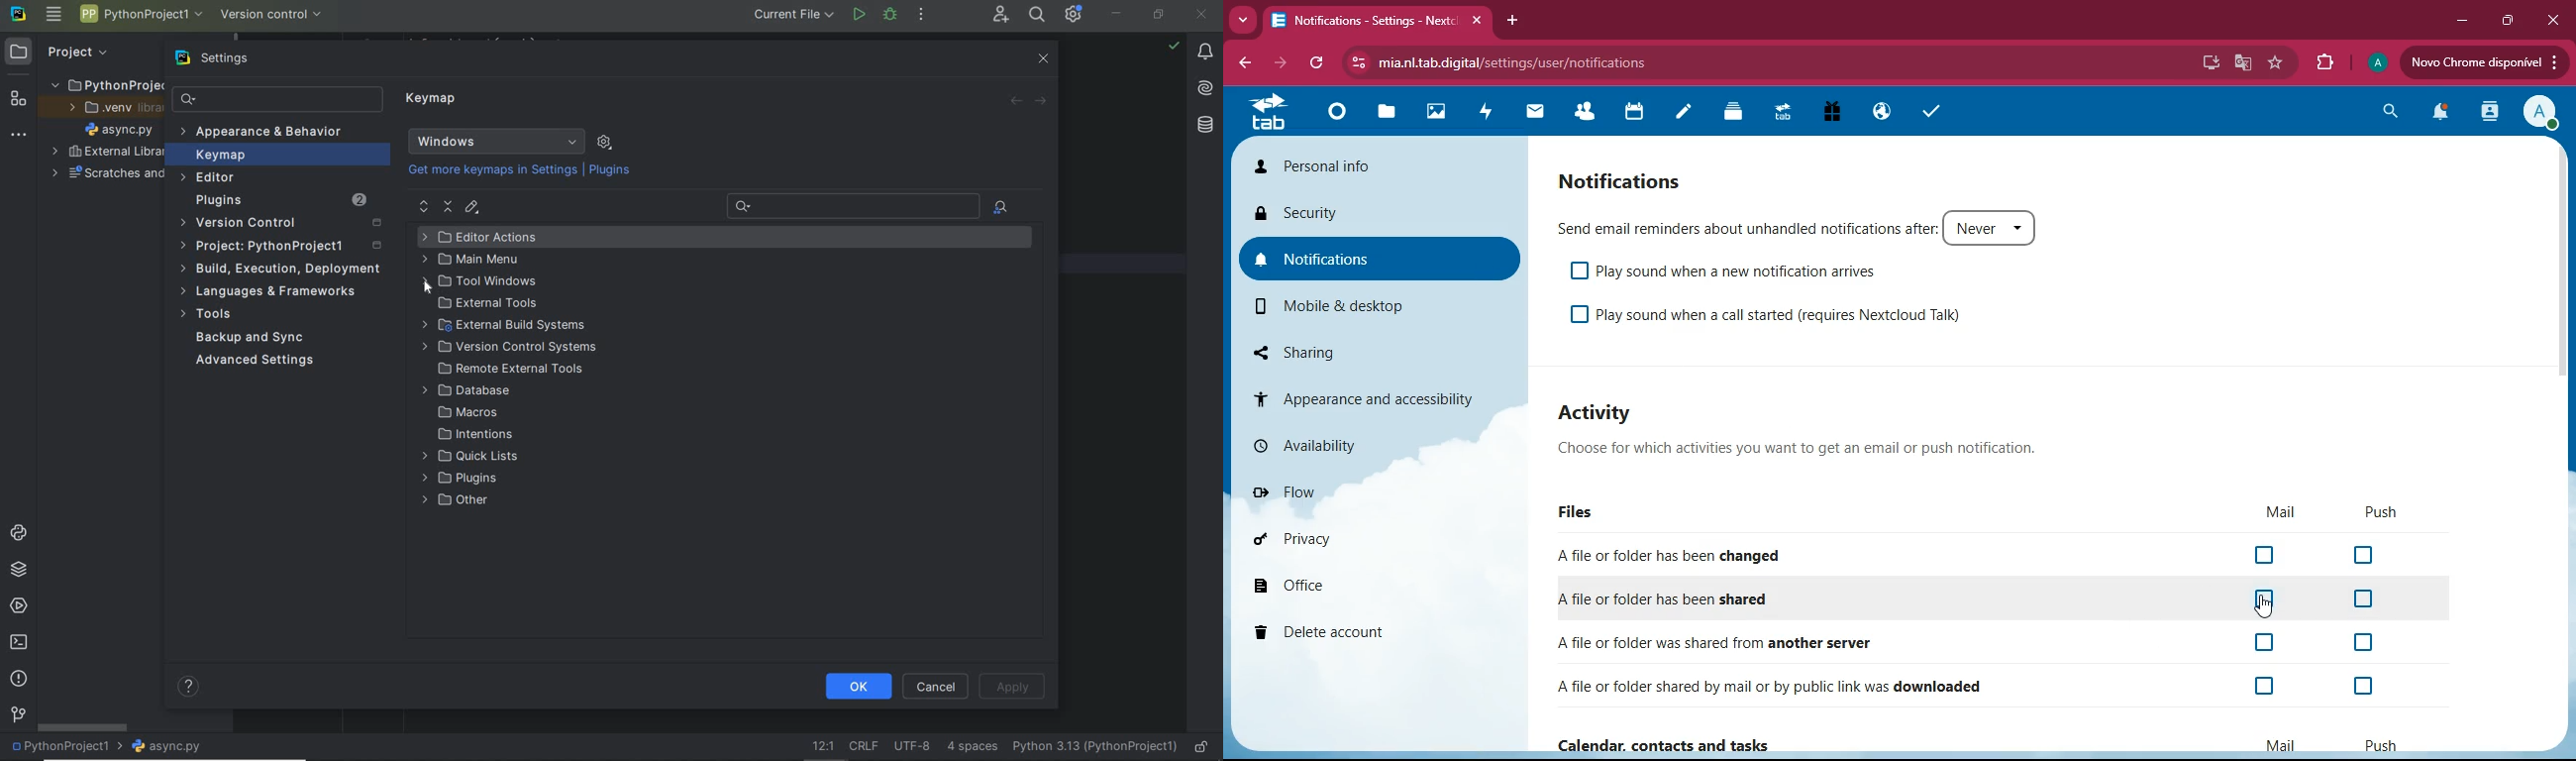 The image size is (2576, 784). I want to click on appearance, so click(1372, 398).